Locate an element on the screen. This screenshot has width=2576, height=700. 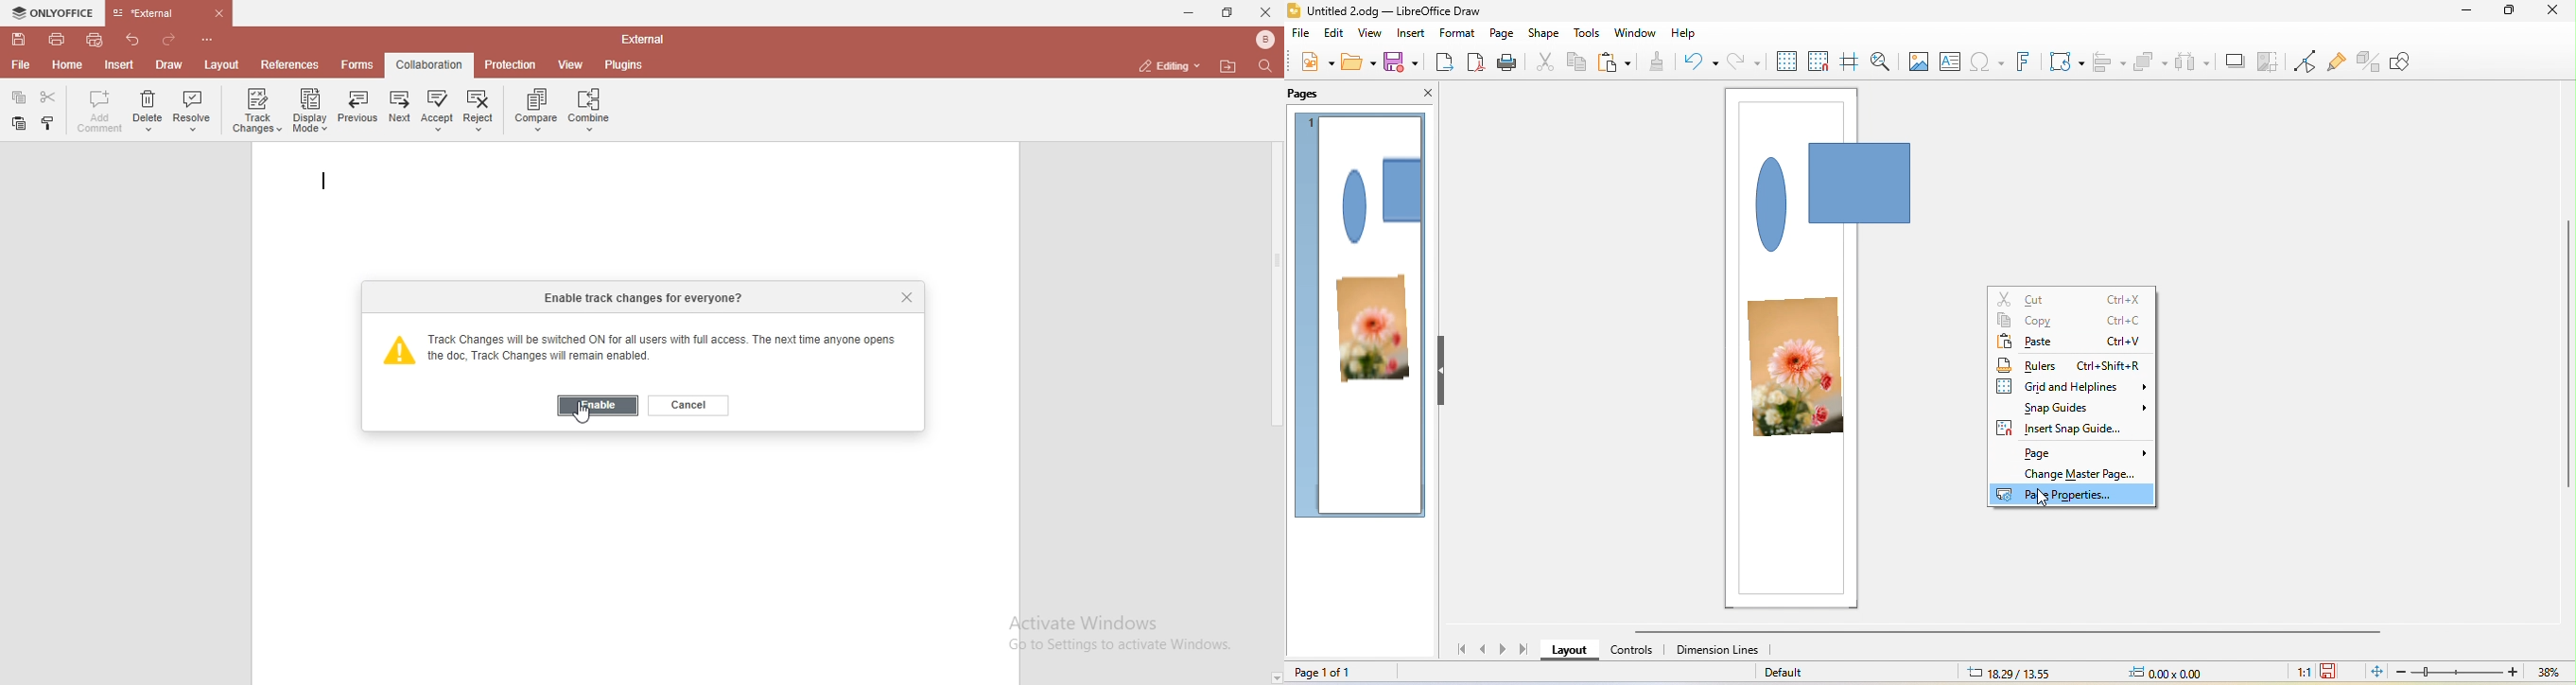
grid and helplines is located at coordinates (2070, 385).